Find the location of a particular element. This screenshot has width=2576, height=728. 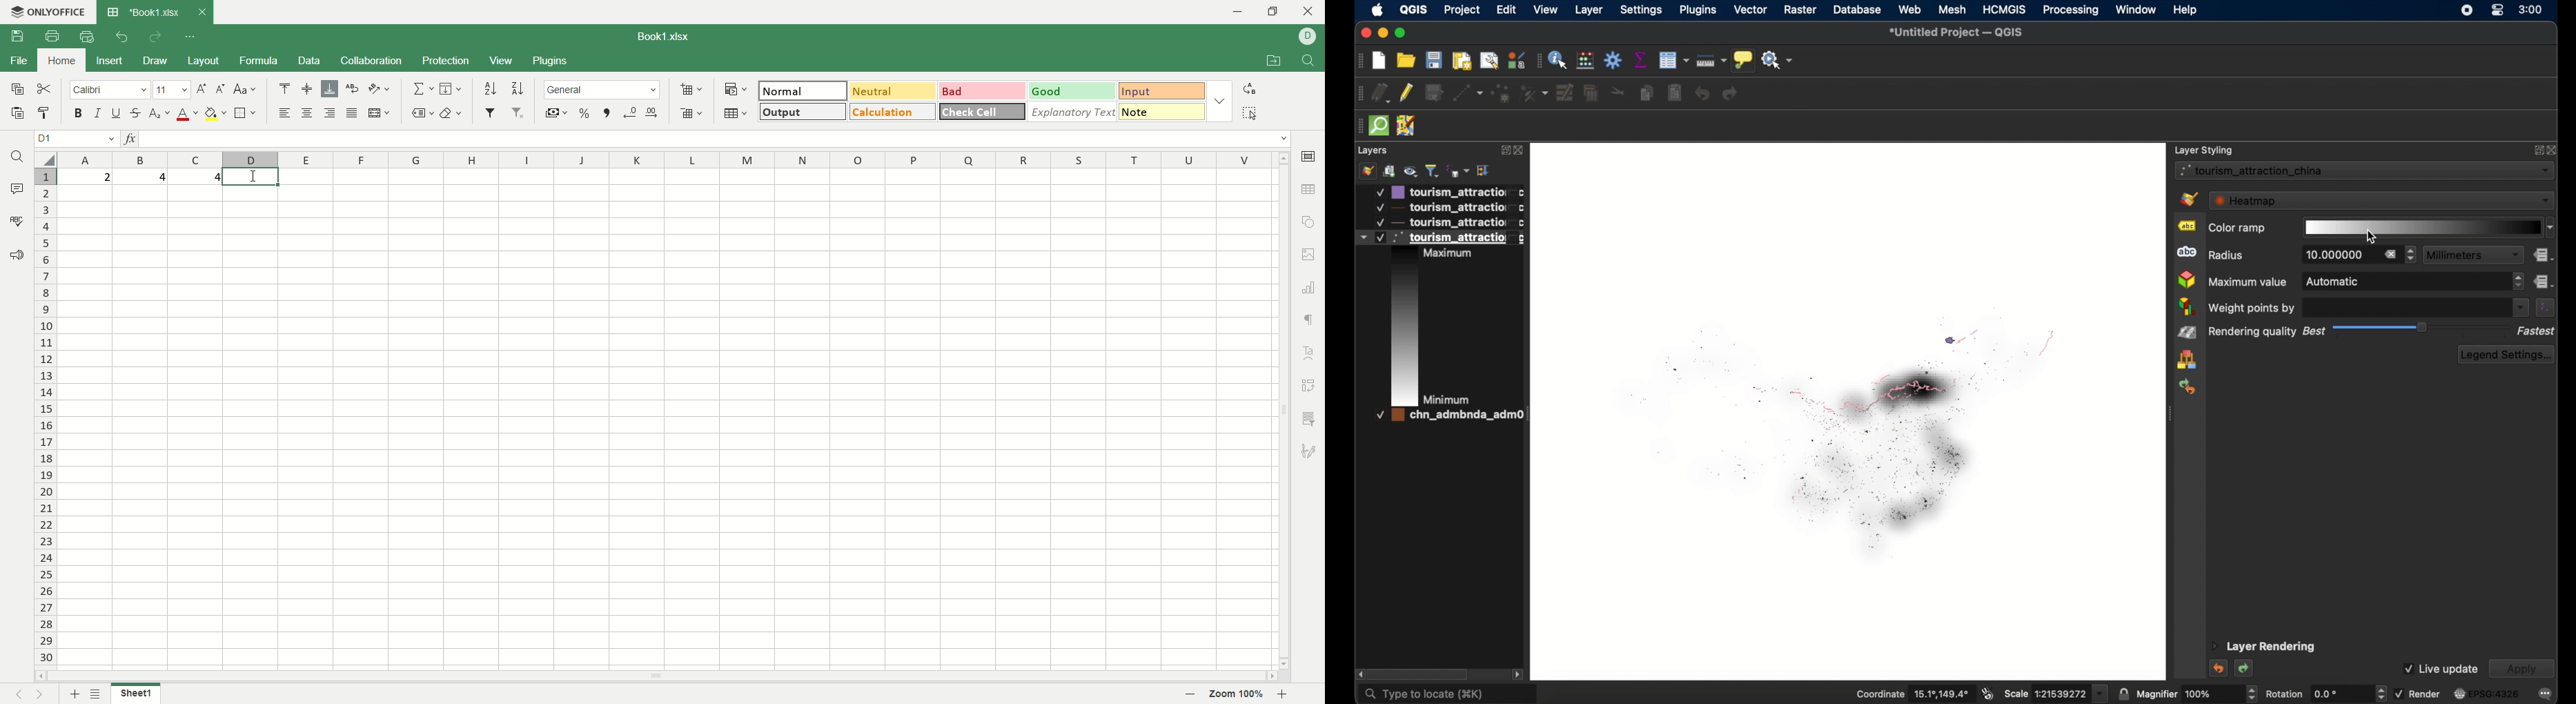

save is located at coordinates (17, 89).